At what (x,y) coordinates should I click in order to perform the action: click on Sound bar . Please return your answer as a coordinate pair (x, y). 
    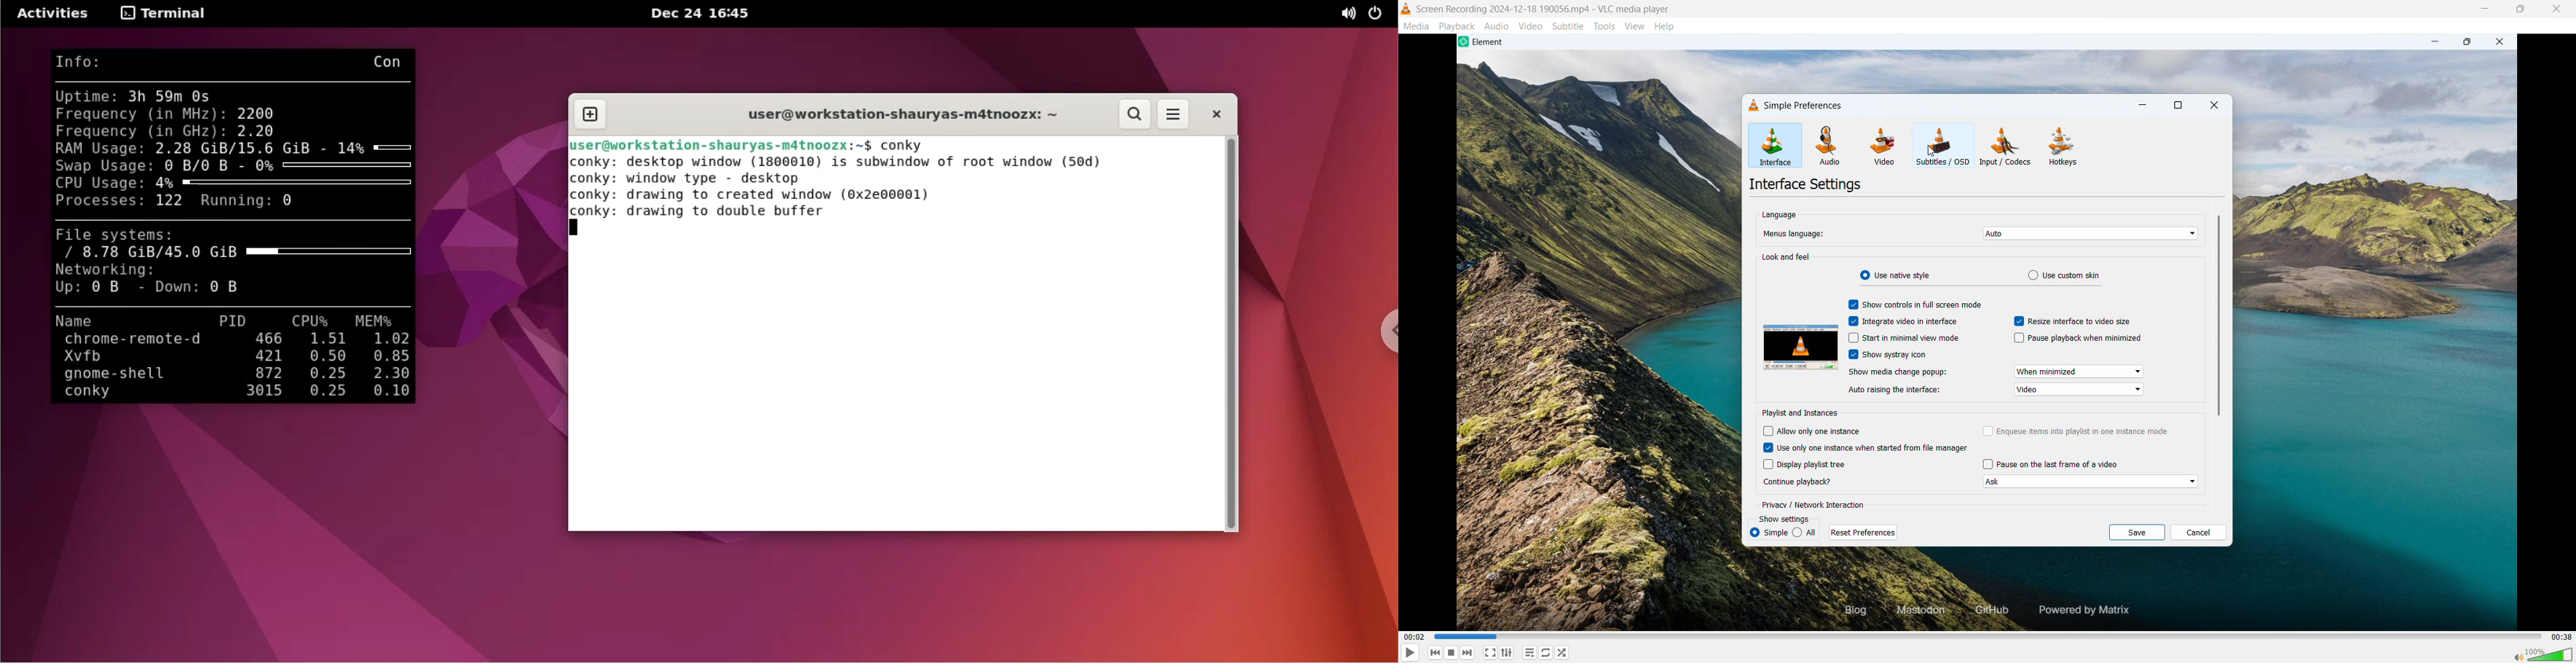
    Looking at the image, I should click on (2544, 654).